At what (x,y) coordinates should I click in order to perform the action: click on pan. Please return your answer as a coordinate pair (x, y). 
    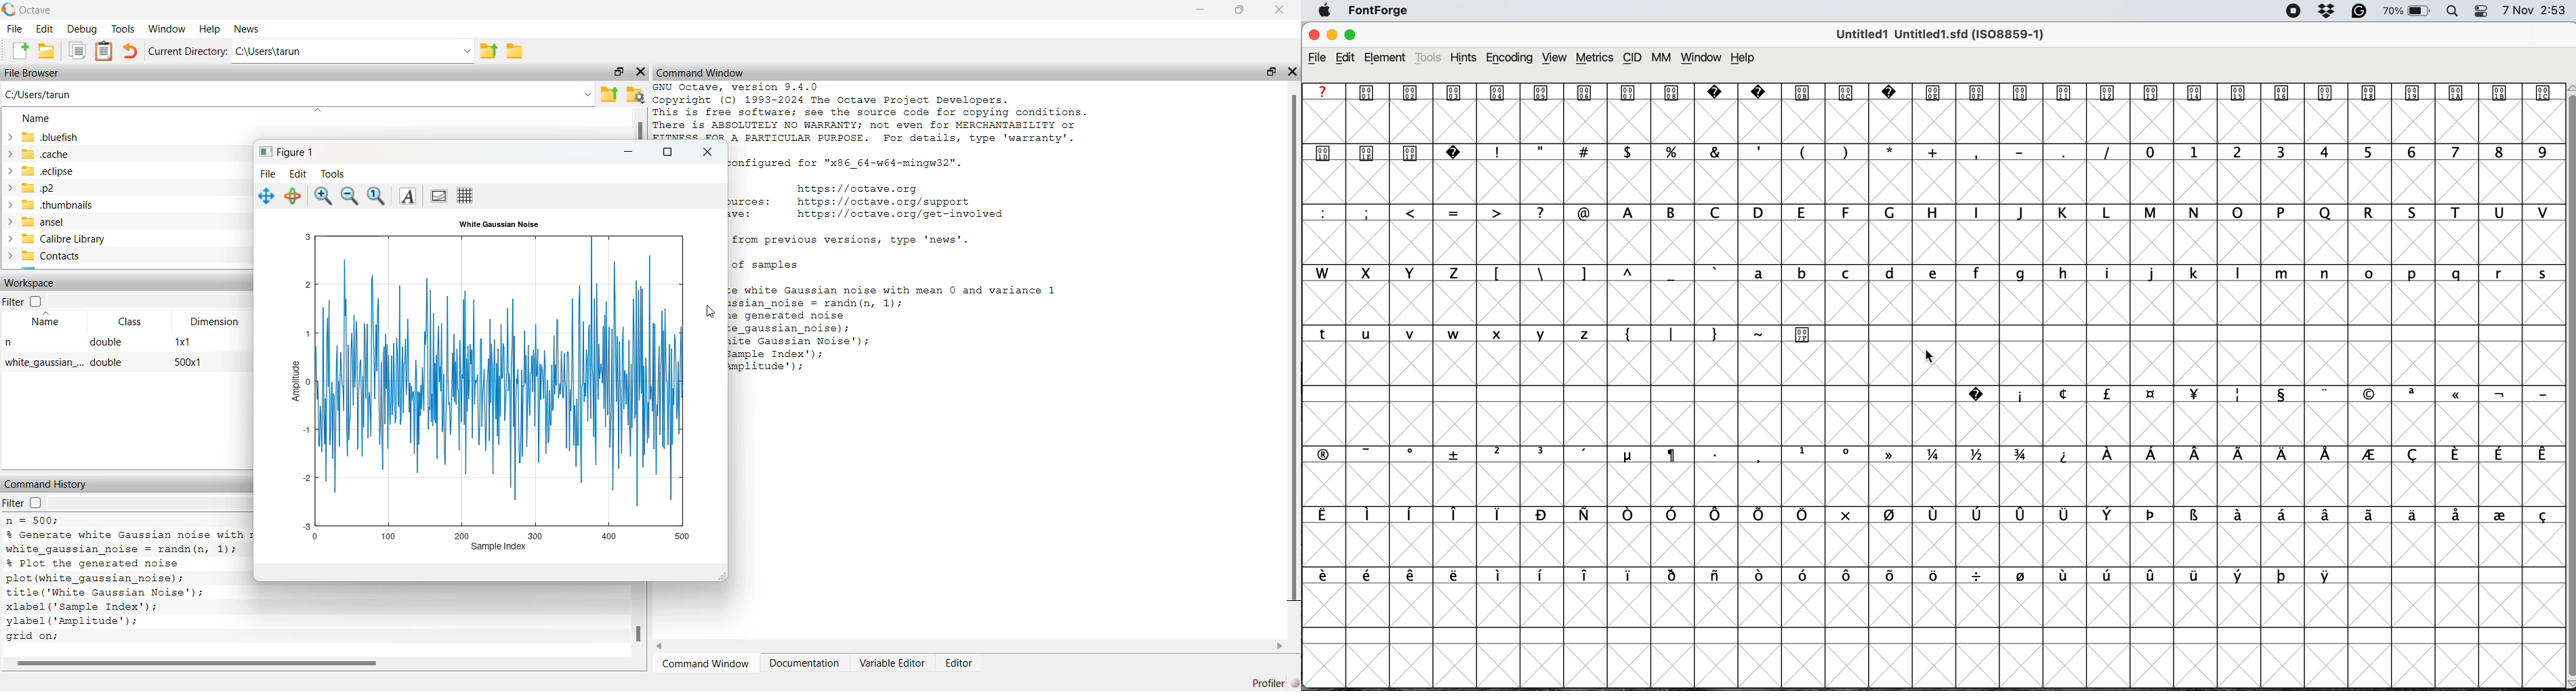
    Looking at the image, I should click on (266, 195).